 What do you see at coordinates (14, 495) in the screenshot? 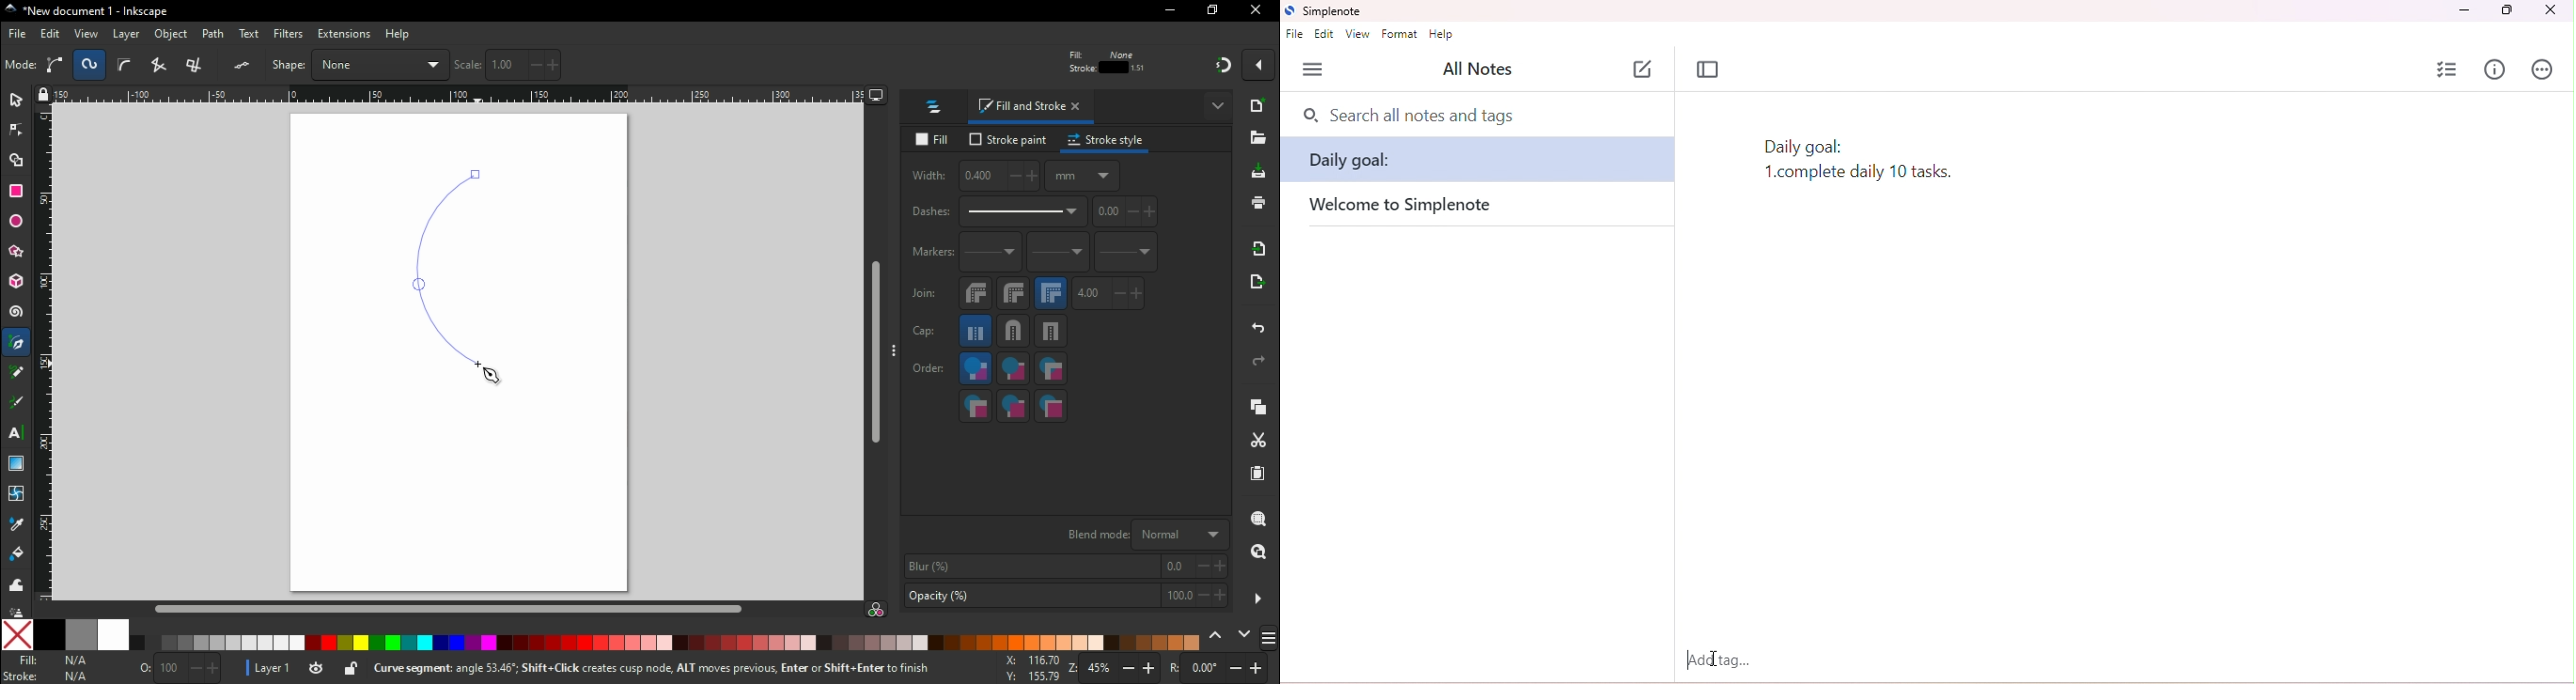
I see `mesh tool` at bounding box center [14, 495].